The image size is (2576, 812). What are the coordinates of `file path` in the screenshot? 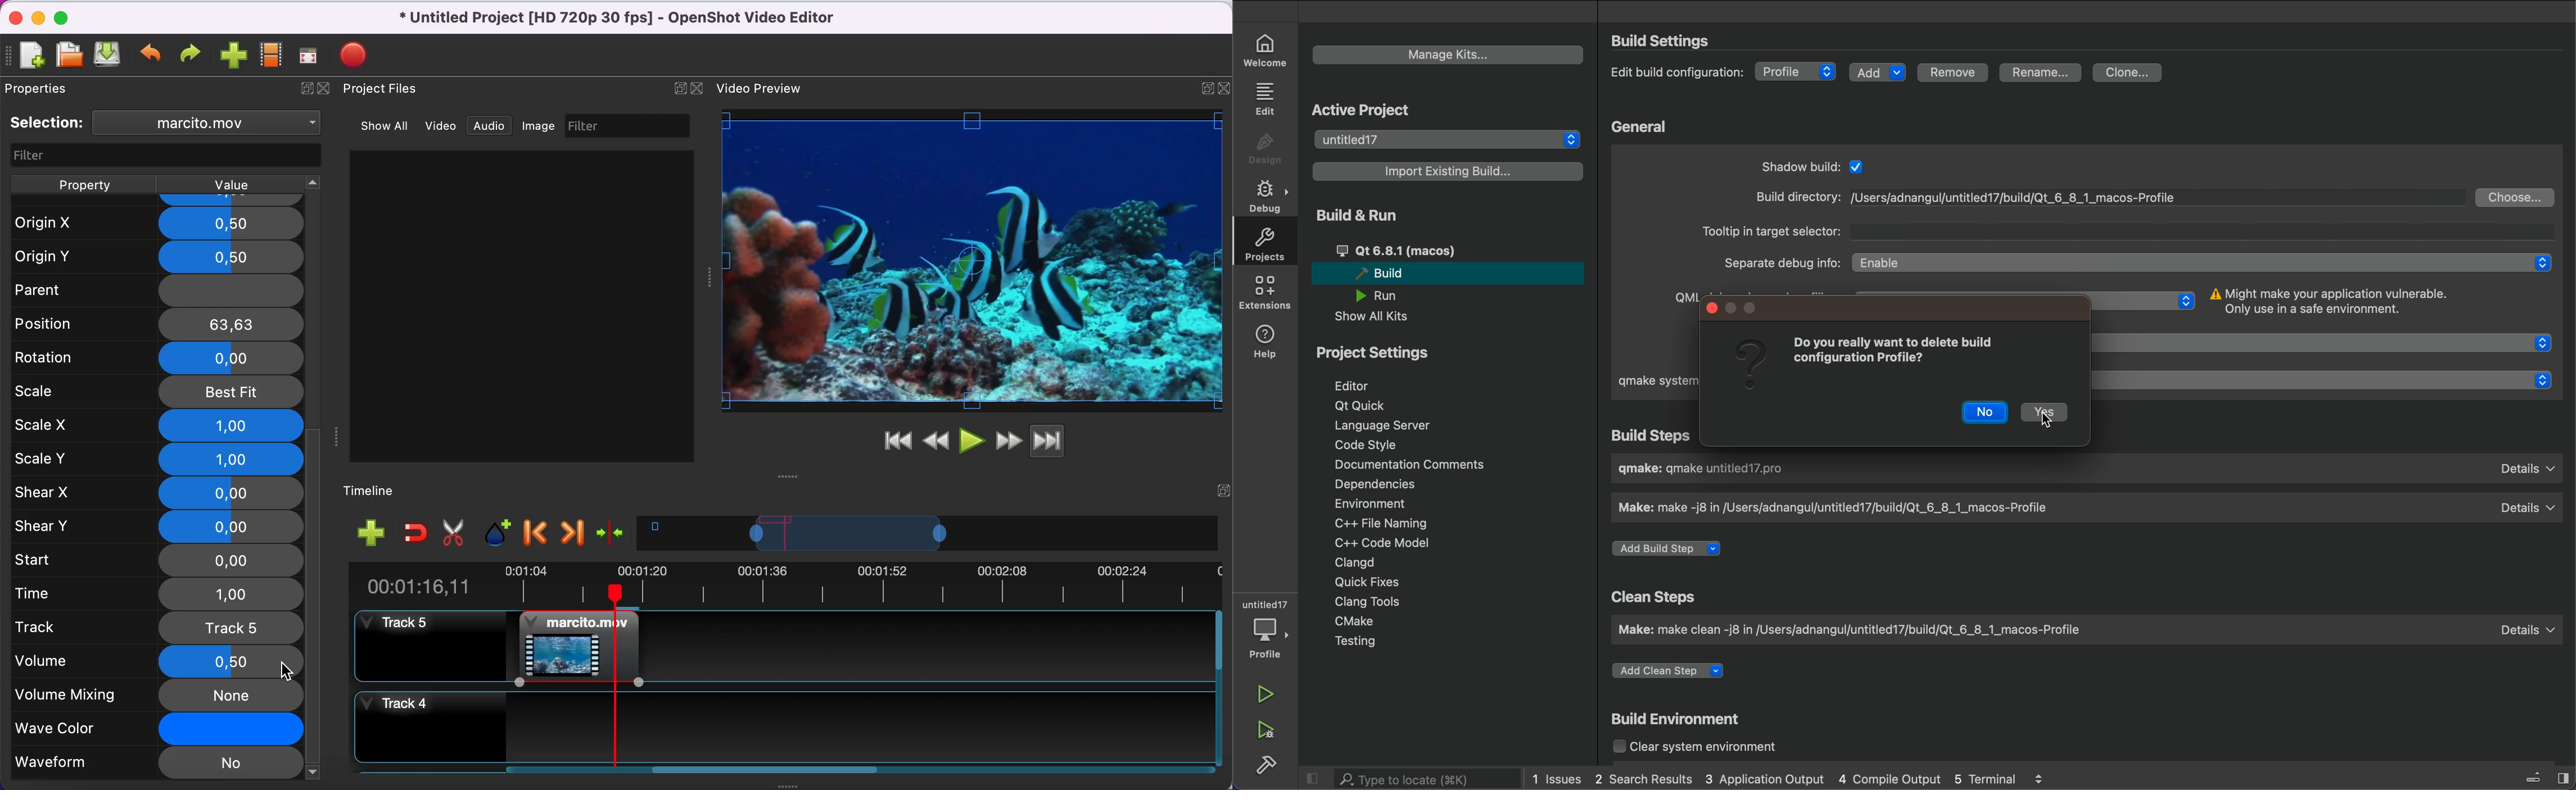 It's located at (2011, 198).